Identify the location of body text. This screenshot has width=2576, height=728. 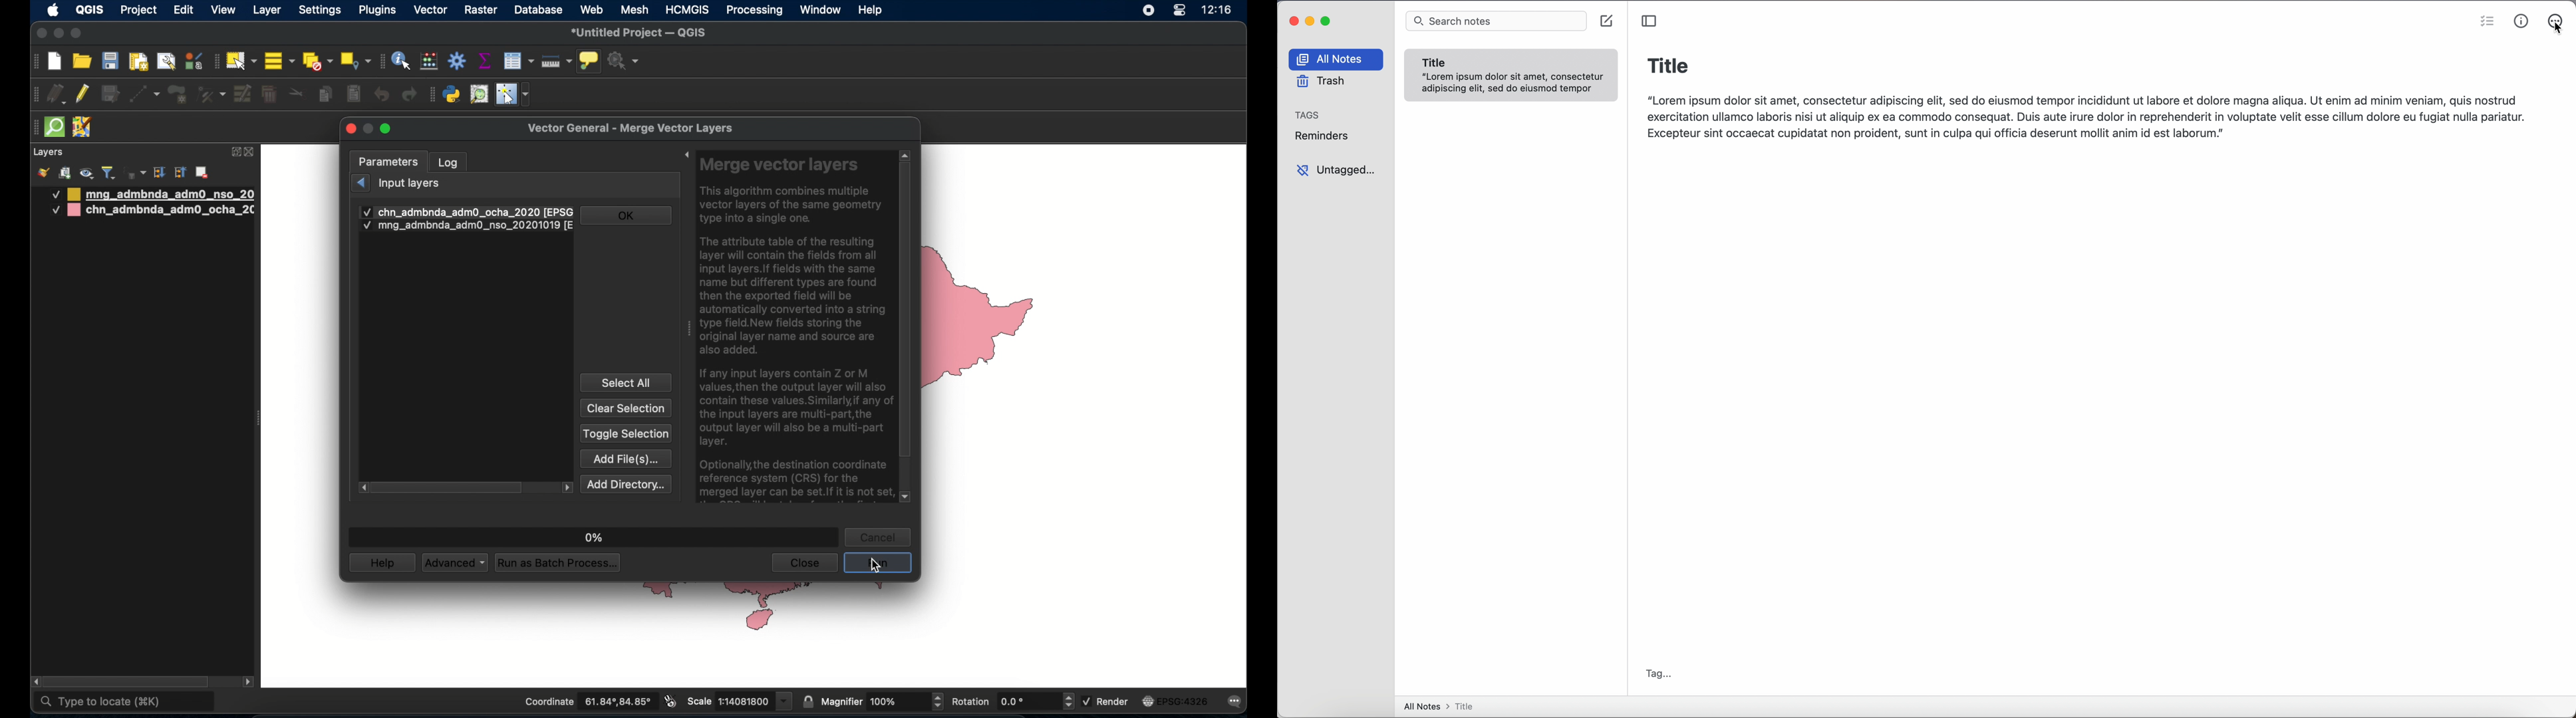
(2085, 115).